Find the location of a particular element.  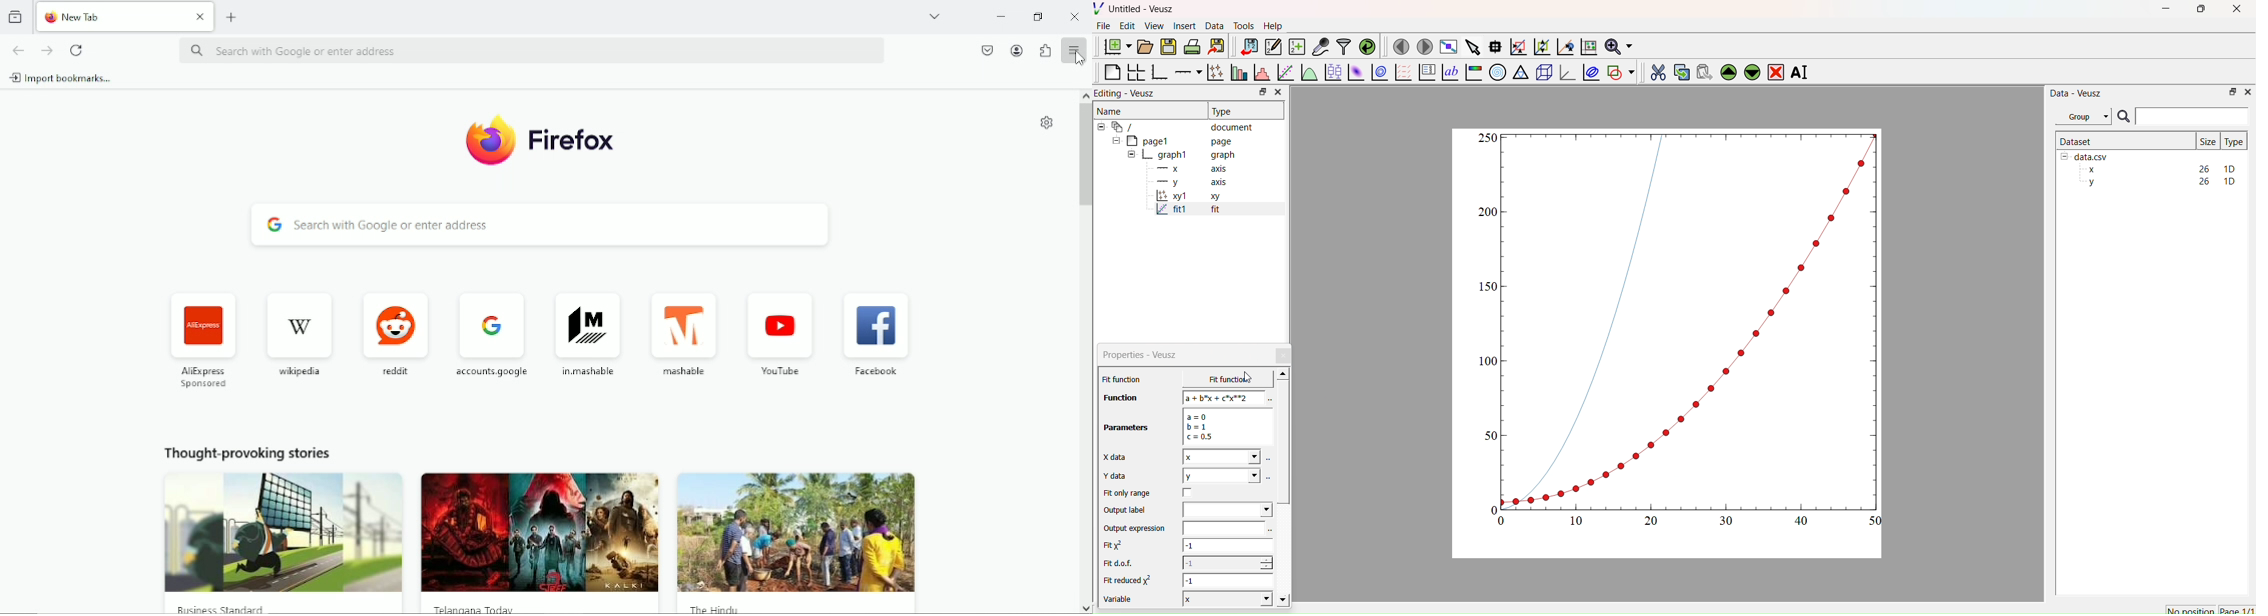

Select using dataset browser is located at coordinates (1271, 531).